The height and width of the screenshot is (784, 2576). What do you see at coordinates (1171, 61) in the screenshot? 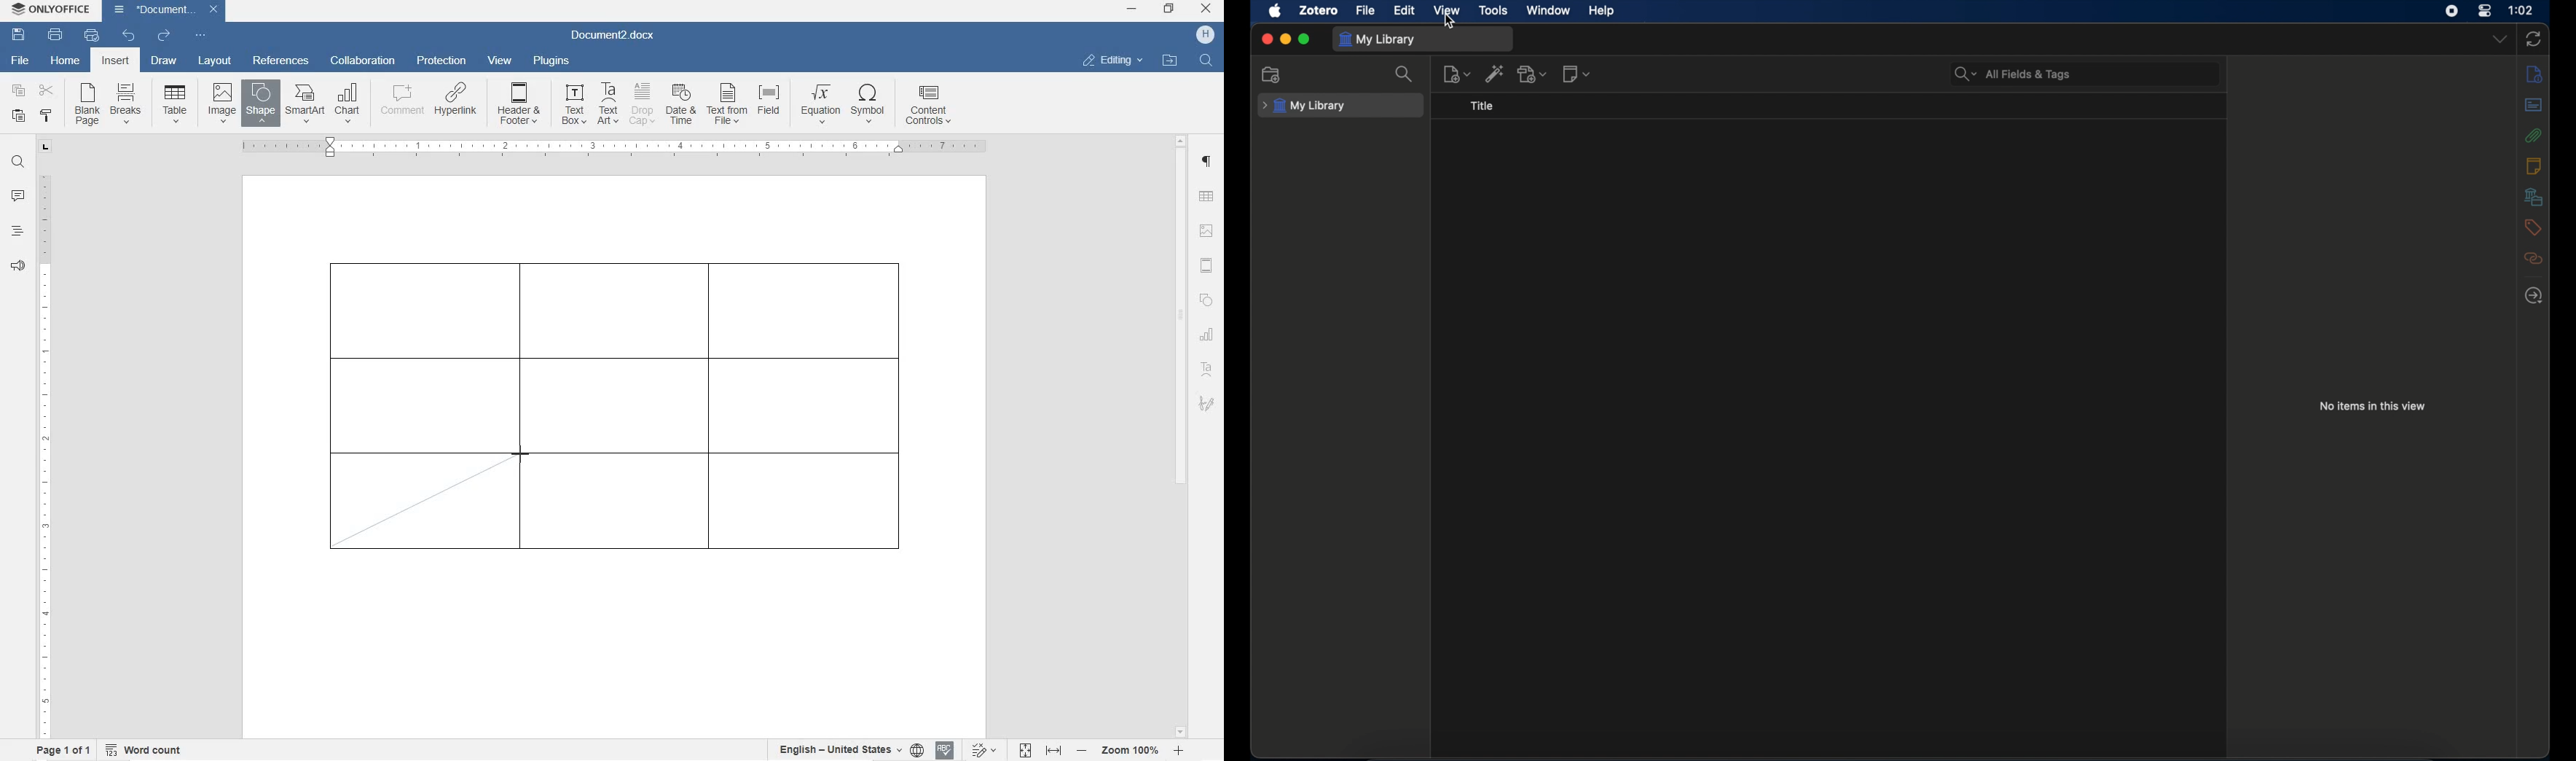
I see `OPEN FILE LOCATION` at bounding box center [1171, 61].